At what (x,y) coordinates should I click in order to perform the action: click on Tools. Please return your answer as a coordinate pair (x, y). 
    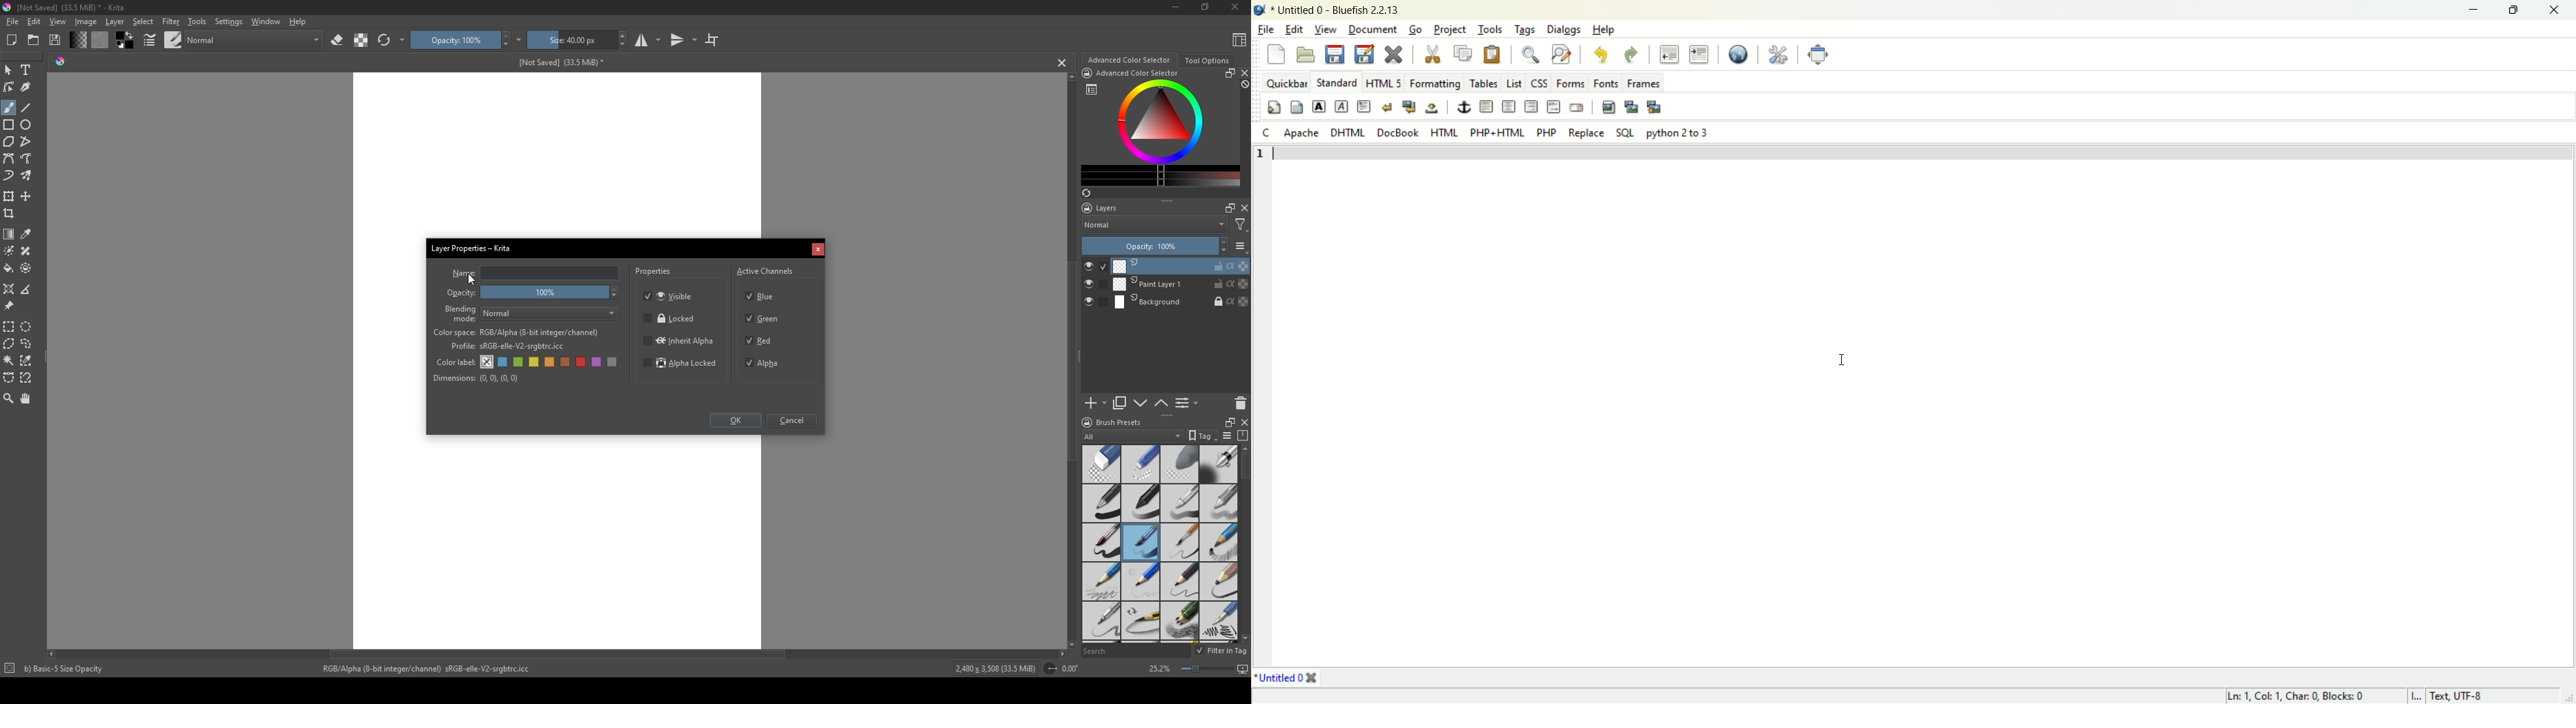
    Looking at the image, I should click on (197, 21).